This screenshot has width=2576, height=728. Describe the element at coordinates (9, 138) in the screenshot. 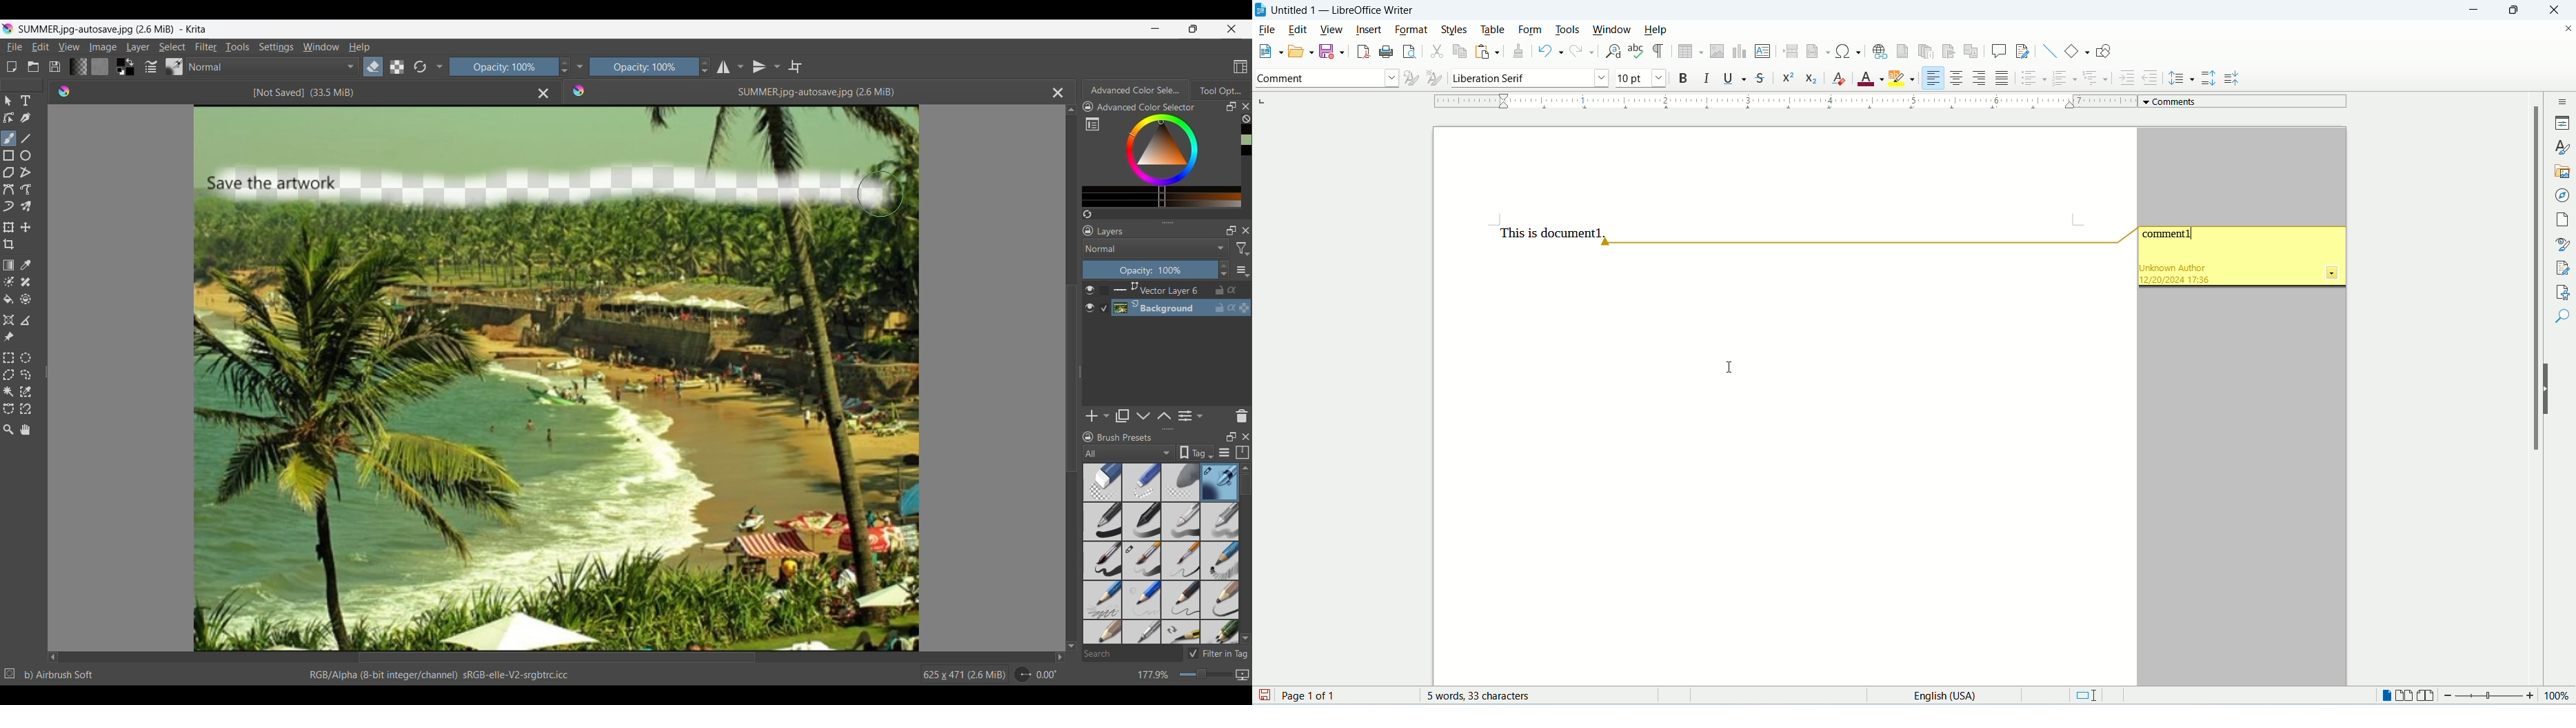

I see `Freehand brush tool, current selection` at that location.